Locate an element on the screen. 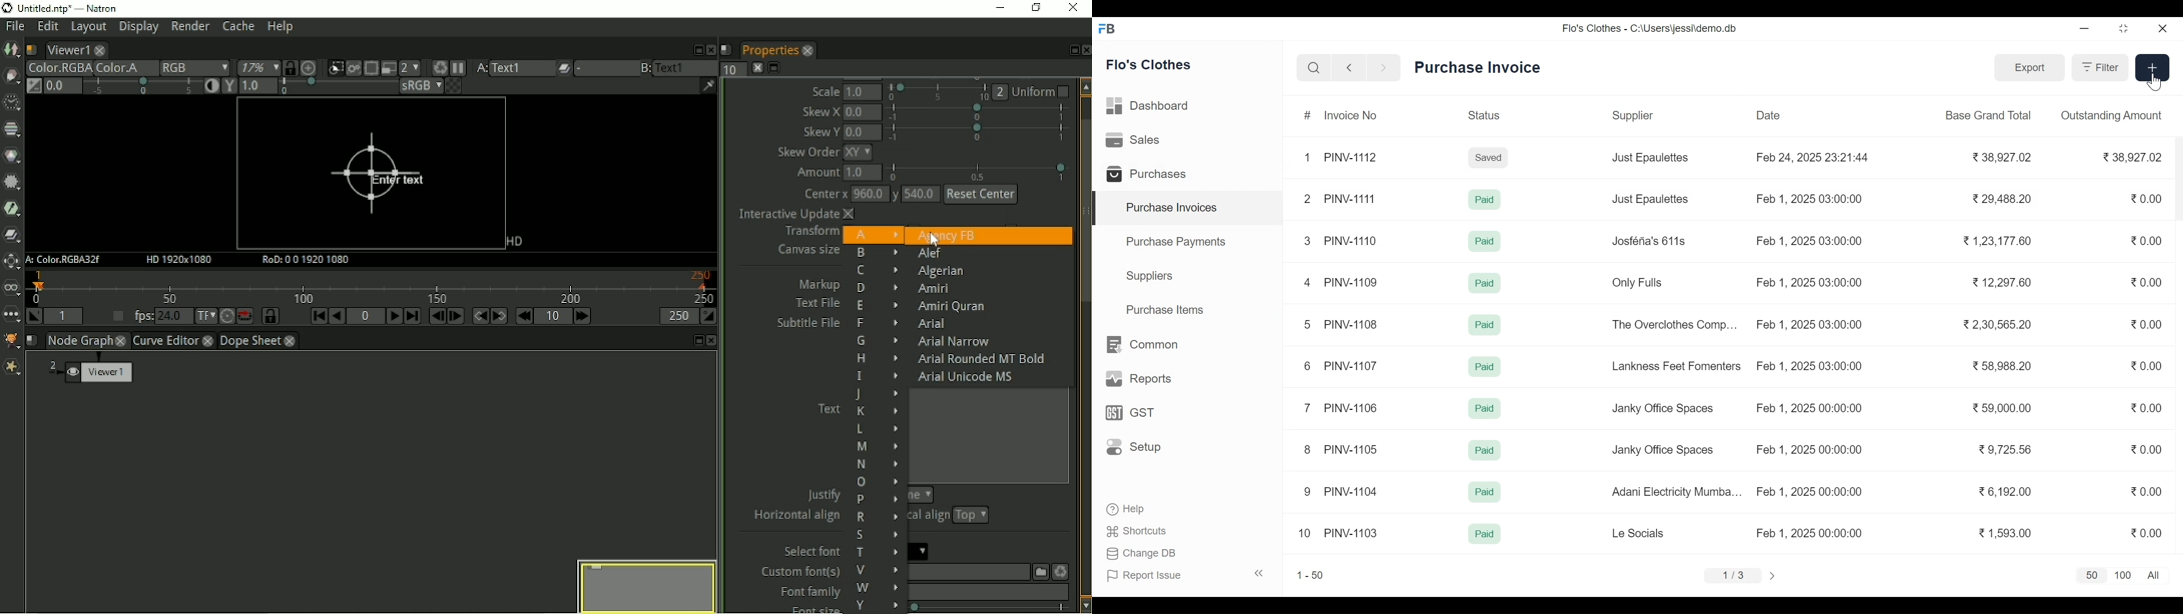 Image resolution: width=2184 pixels, height=616 pixels. Le Socials is located at coordinates (1639, 533).